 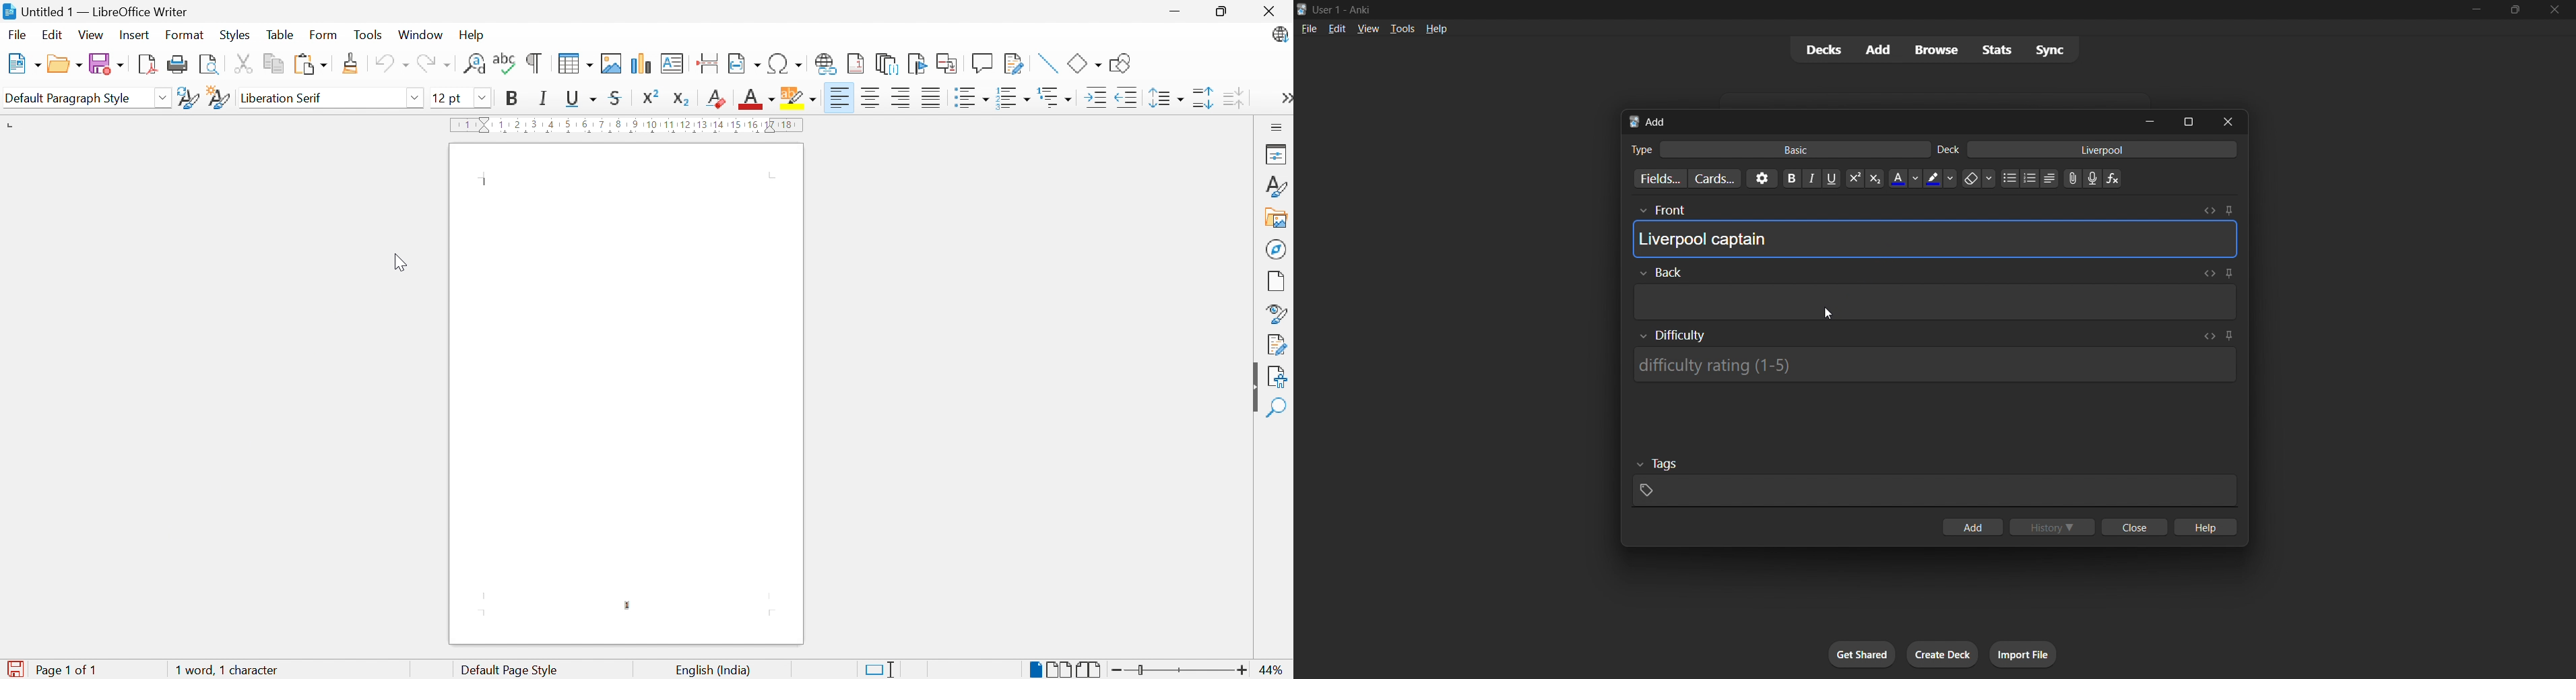 What do you see at coordinates (1996, 49) in the screenshot?
I see `stats` at bounding box center [1996, 49].